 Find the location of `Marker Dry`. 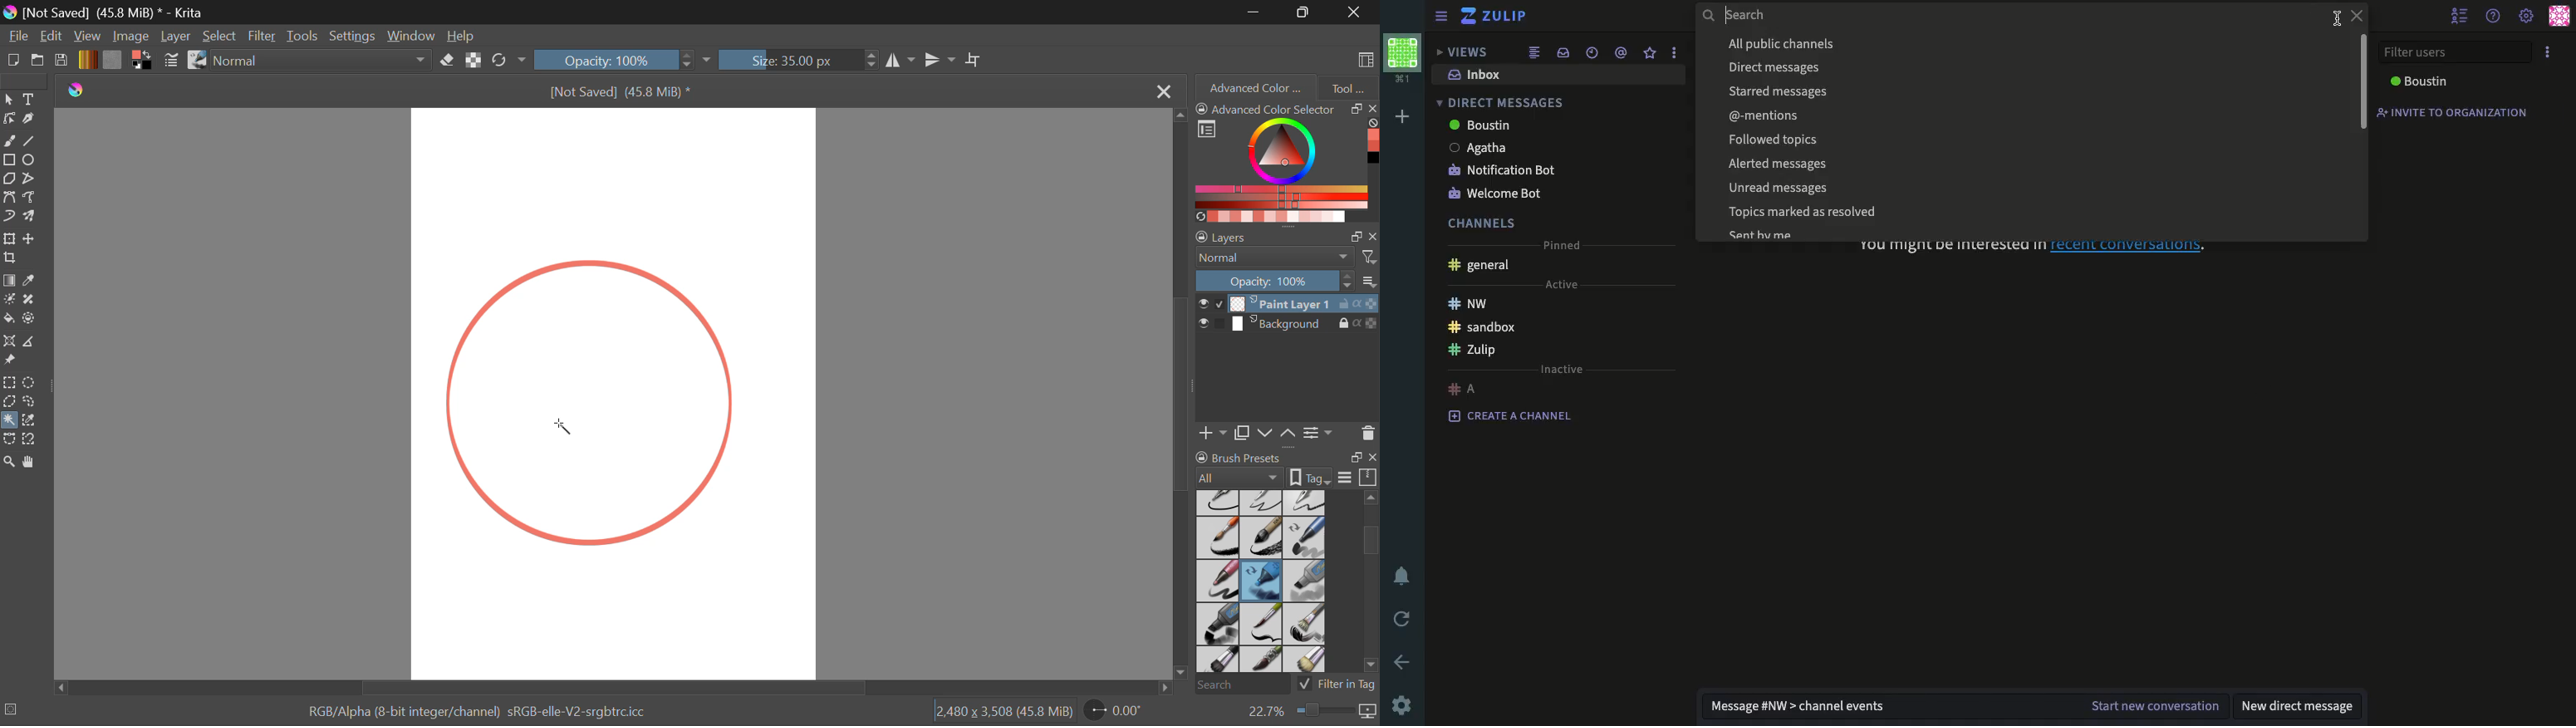

Marker Dry is located at coordinates (1262, 581).